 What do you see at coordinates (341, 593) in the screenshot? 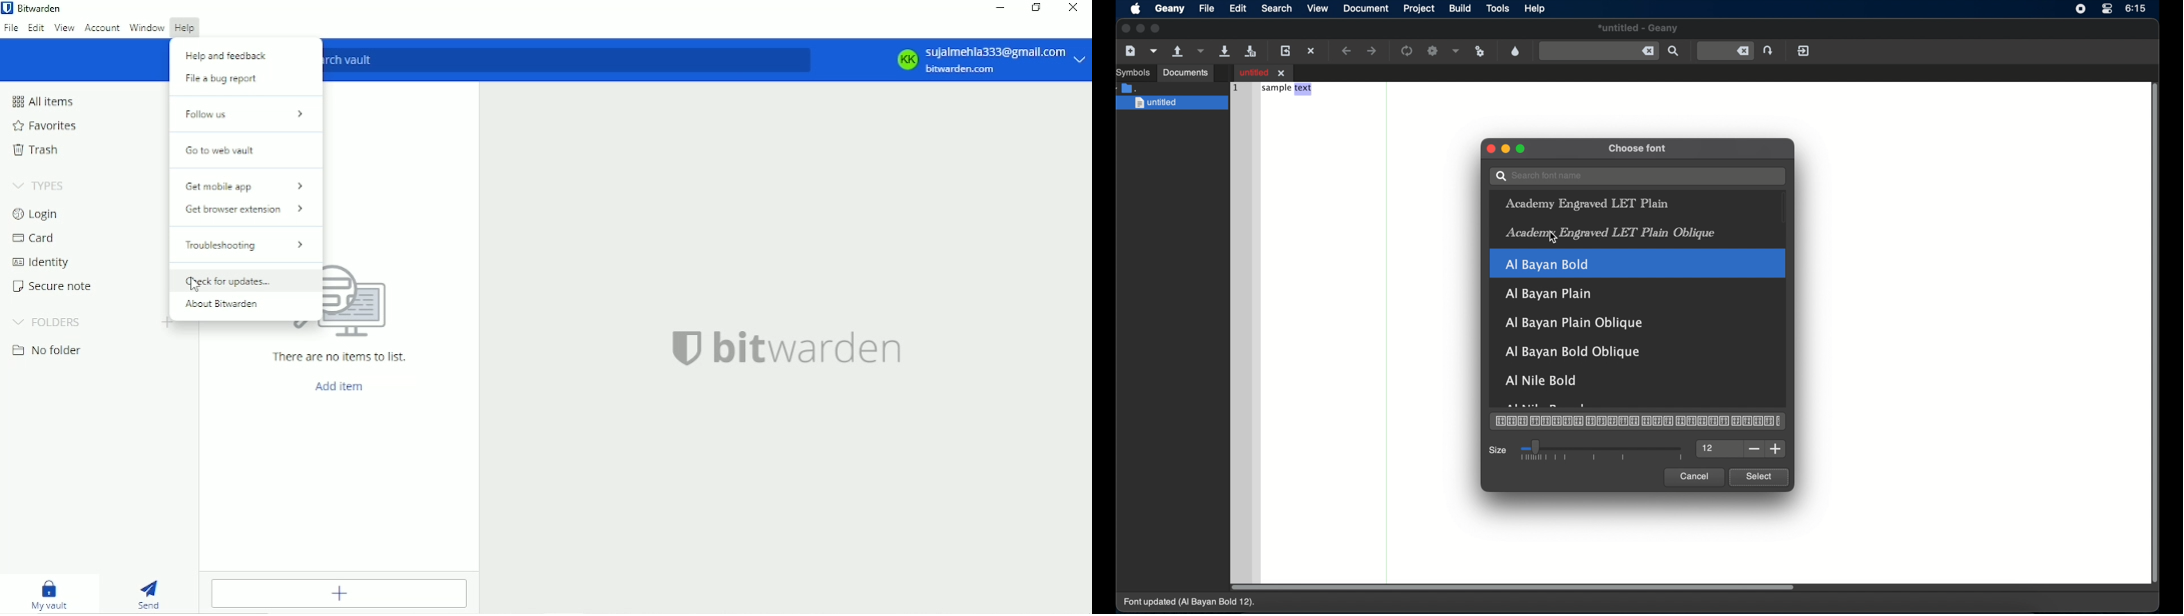
I see `Add item` at bounding box center [341, 593].